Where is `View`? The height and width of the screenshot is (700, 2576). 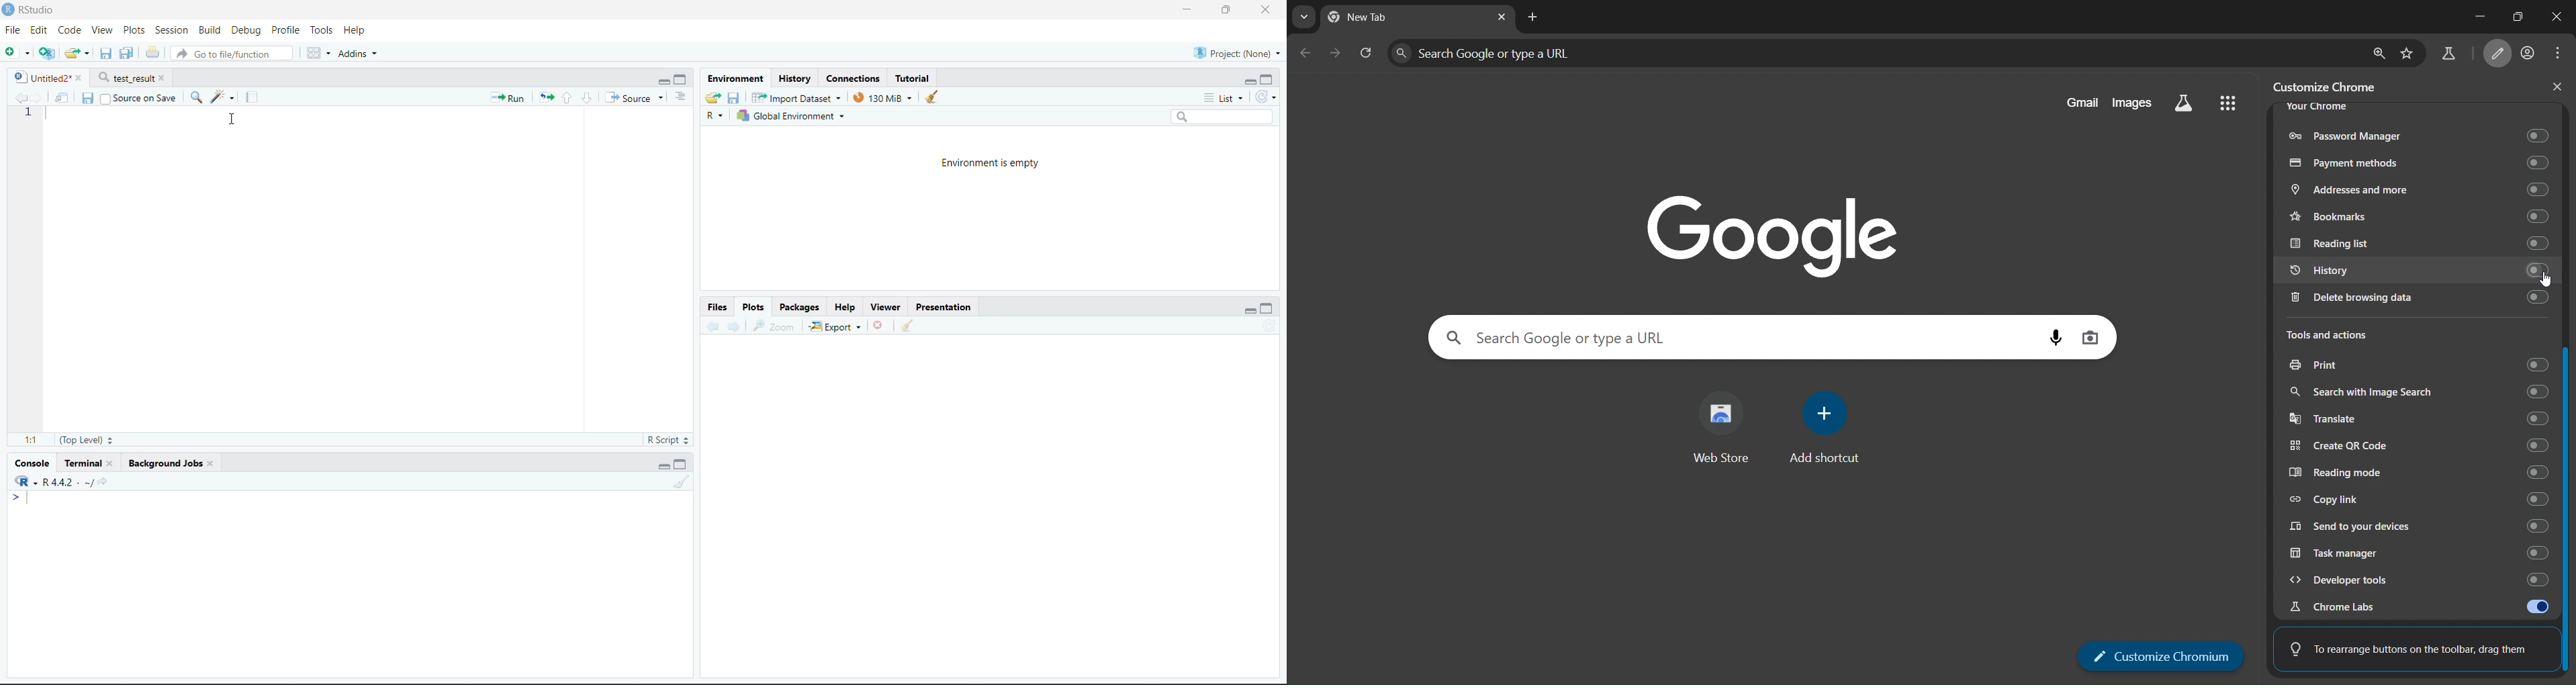 View is located at coordinates (100, 29).